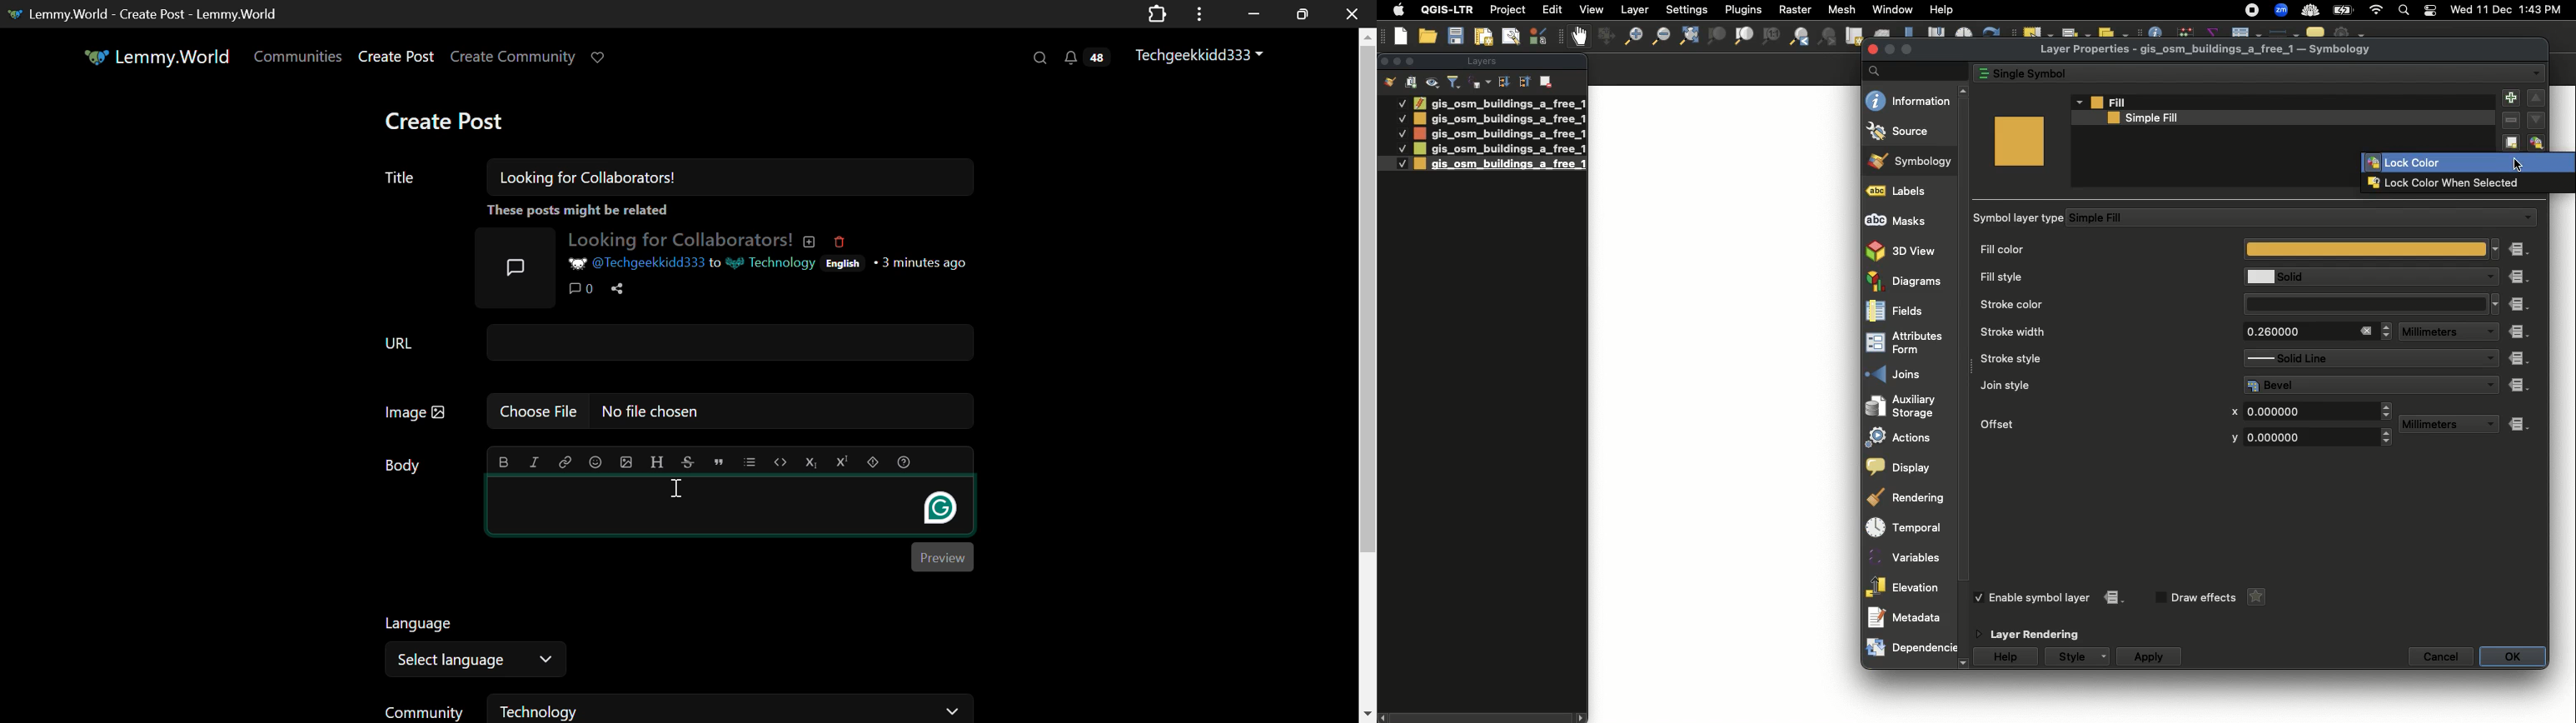  Describe the element at coordinates (2536, 98) in the screenshot. I see `up` at that location.